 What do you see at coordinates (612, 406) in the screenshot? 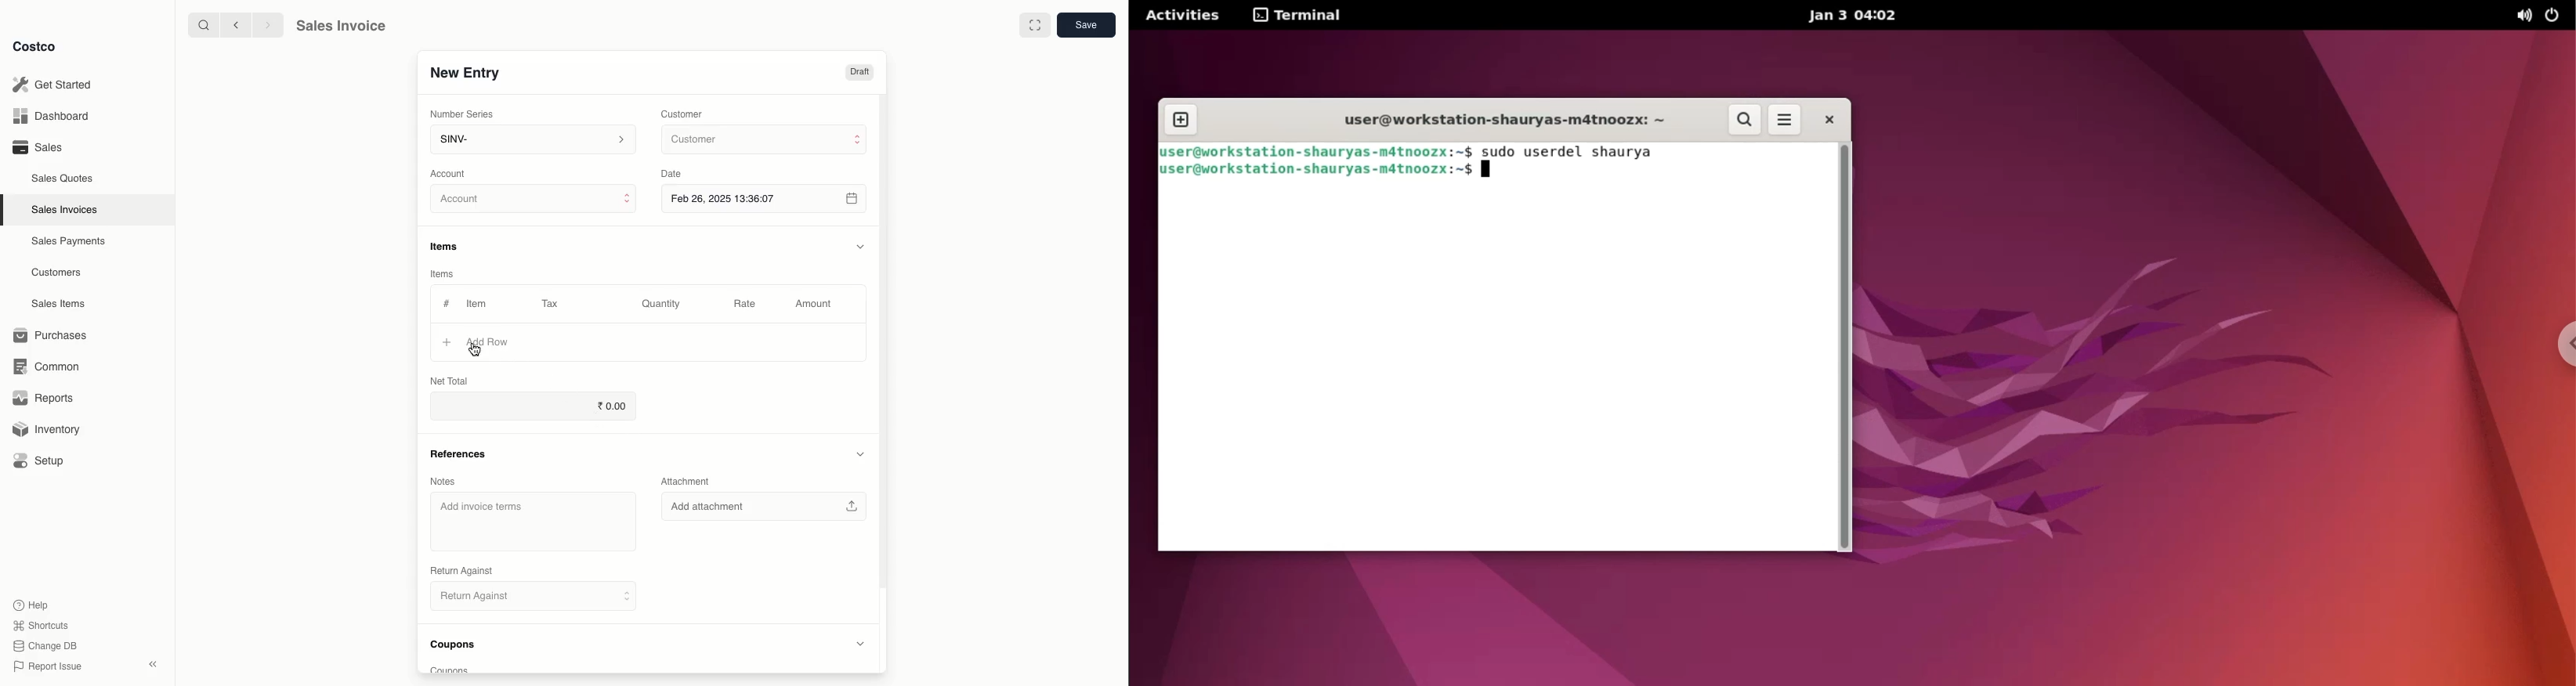
I see `0.00` at bounding box center [612, 406].